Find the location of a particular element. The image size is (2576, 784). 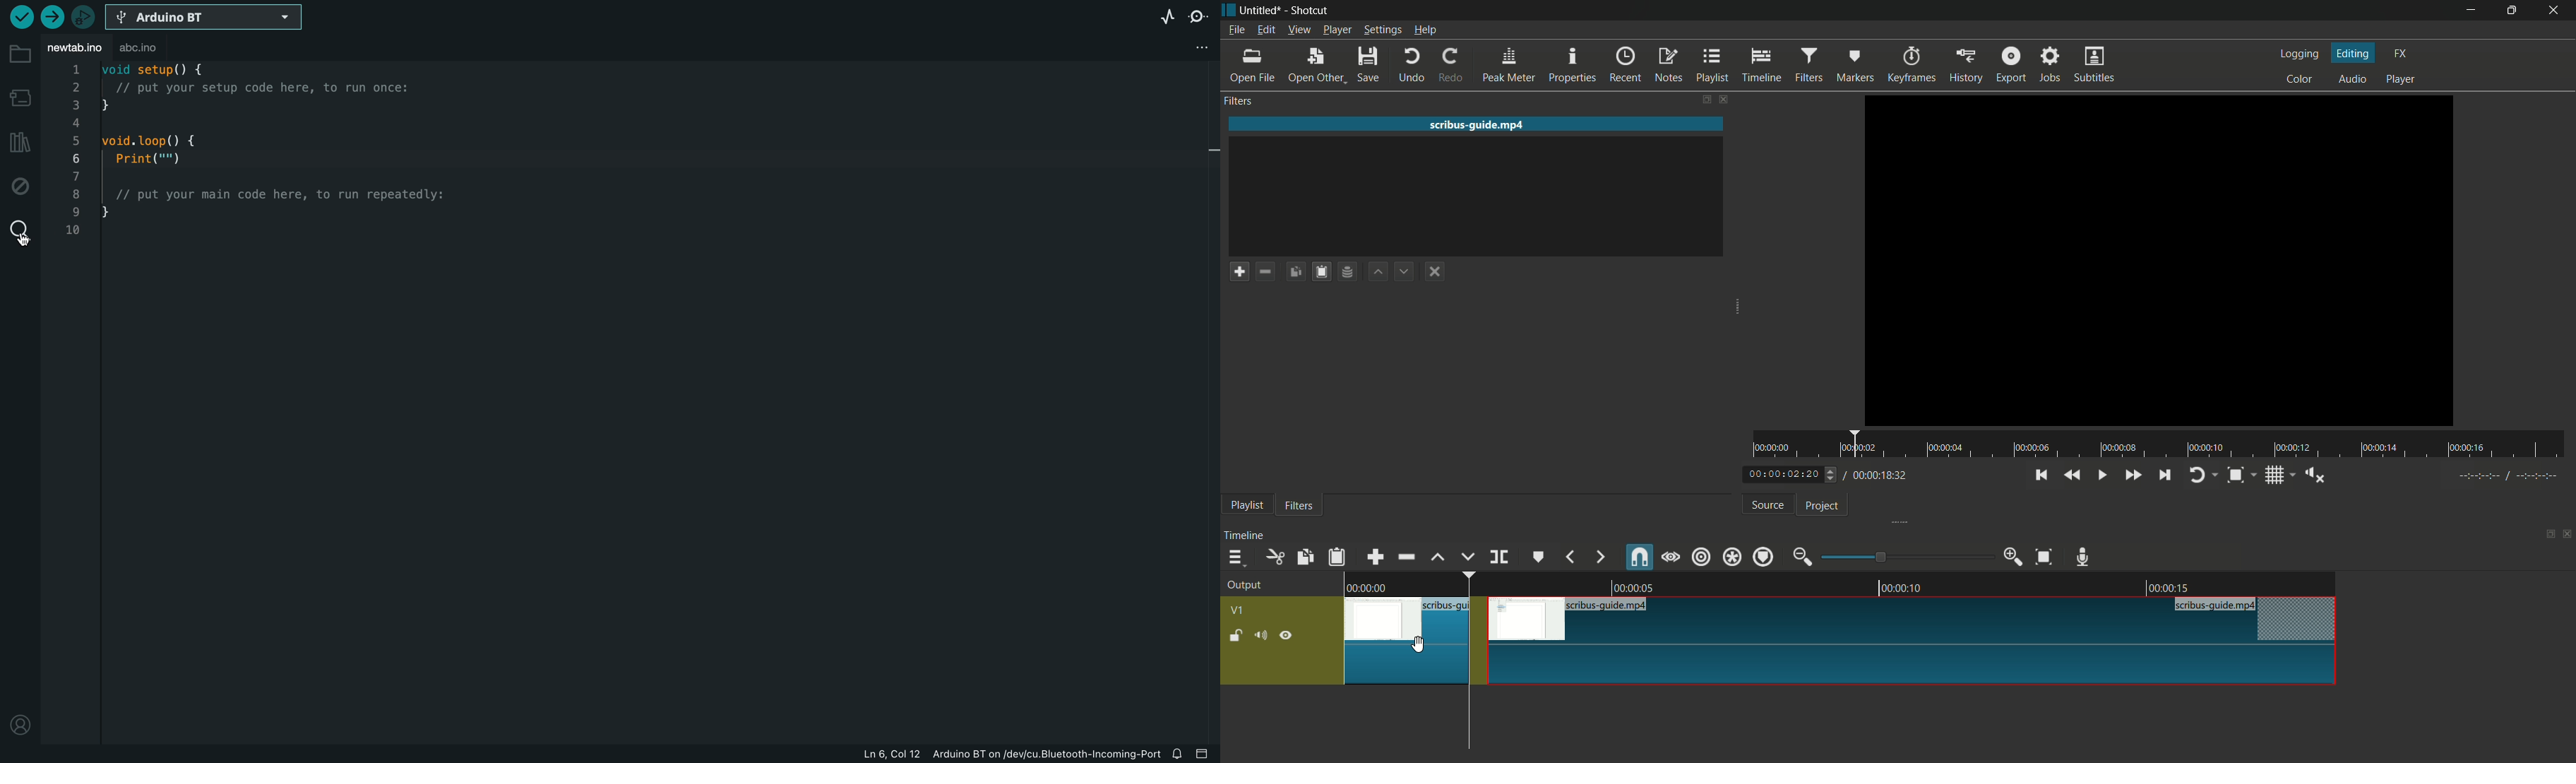

select board is located at coordinates (204, 19).